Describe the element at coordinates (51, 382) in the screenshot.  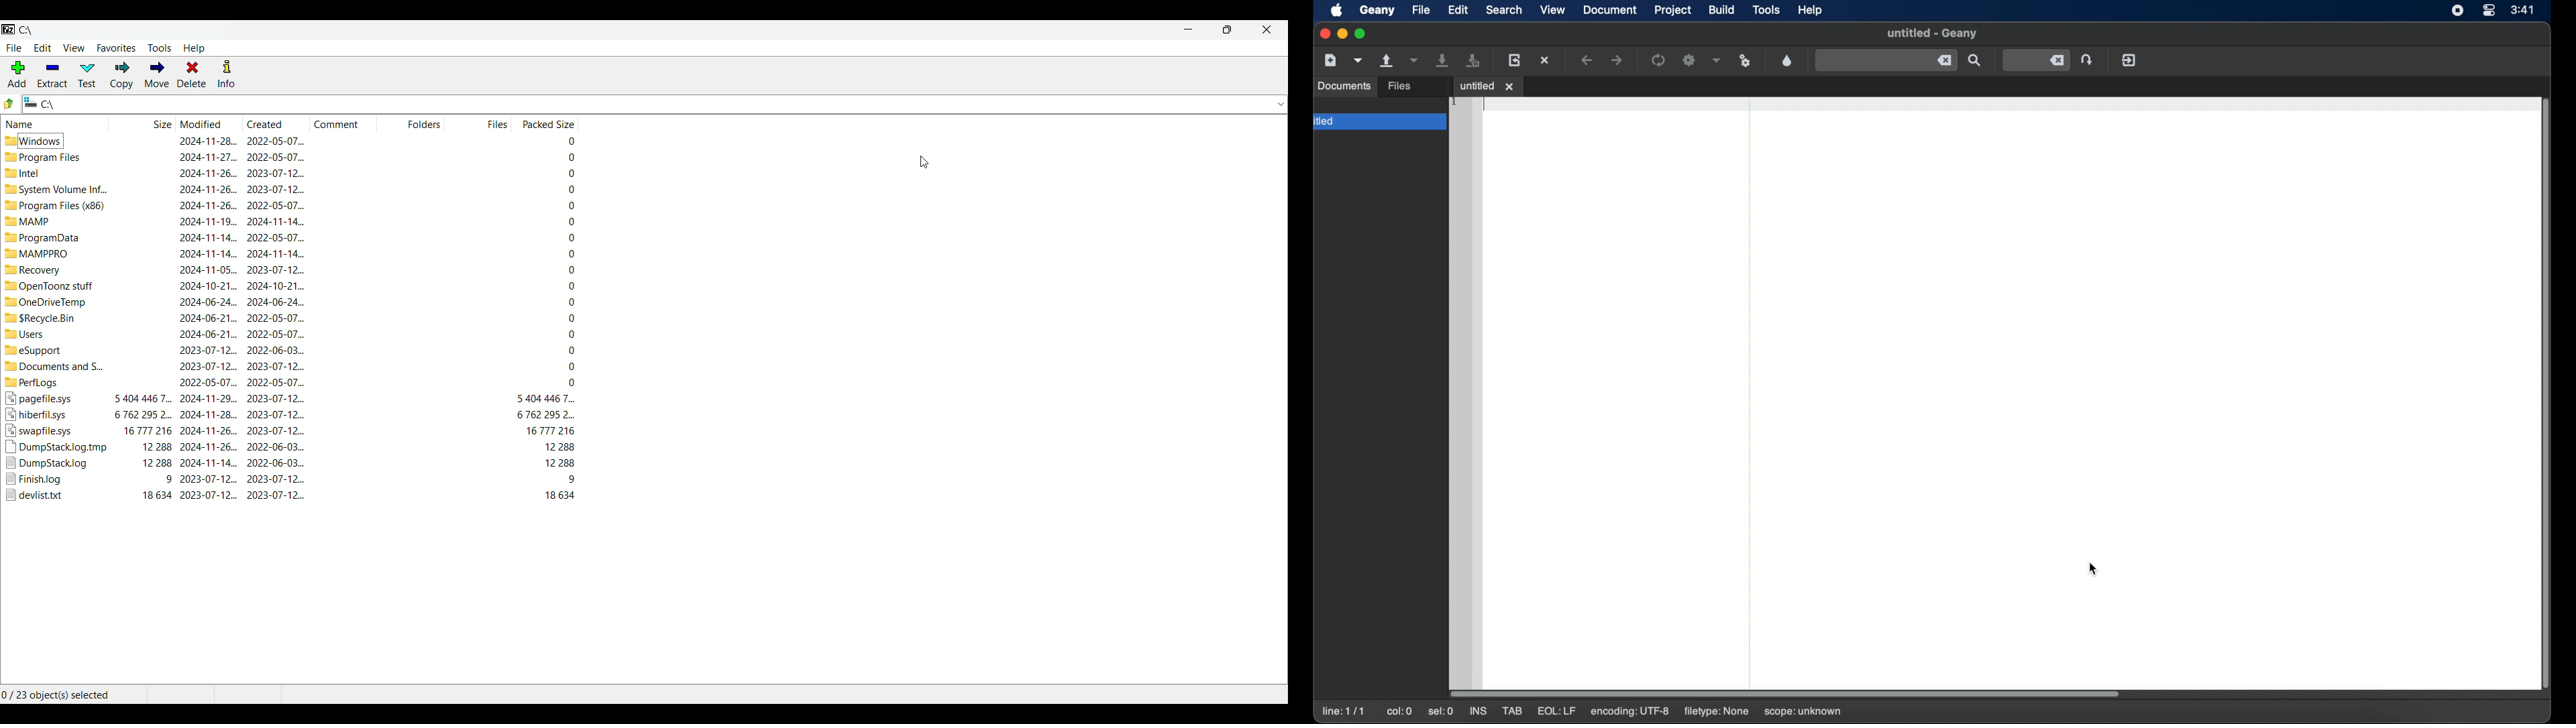
I see `Perflogs` at that location.